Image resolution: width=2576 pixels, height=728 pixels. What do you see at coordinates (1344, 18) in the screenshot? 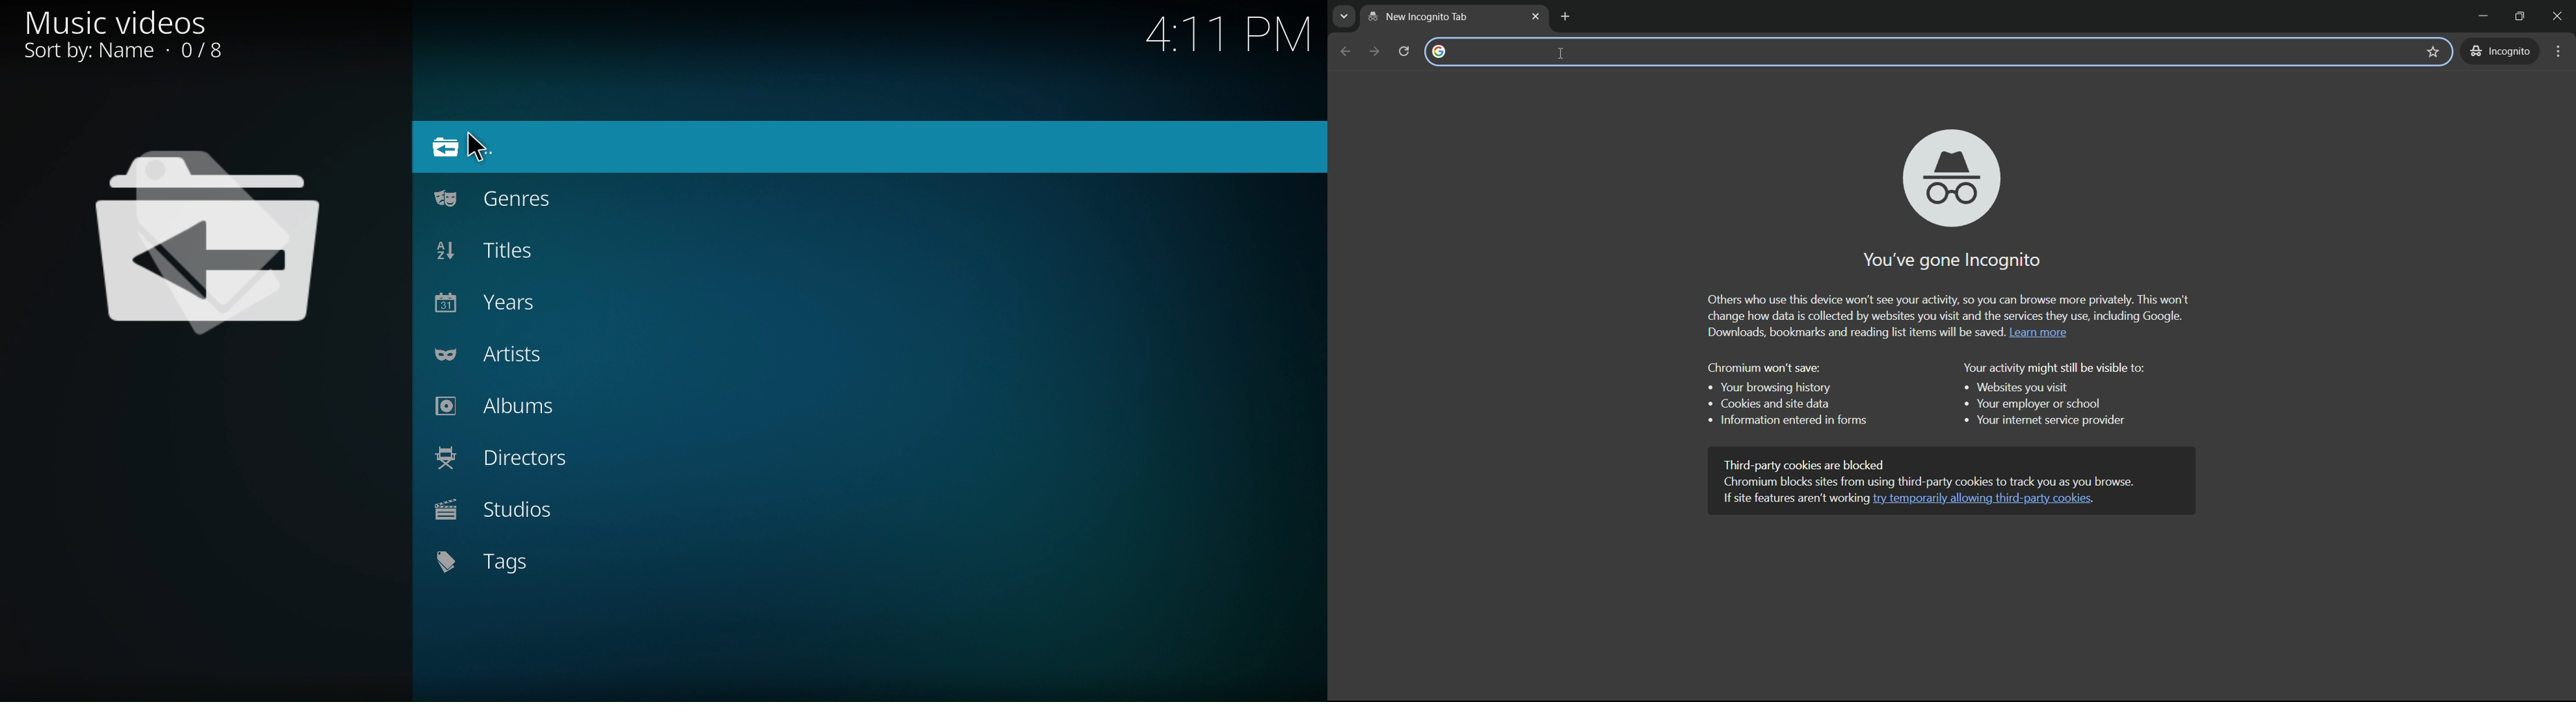
I see `search tabs` at bounding box center [1344, 18].